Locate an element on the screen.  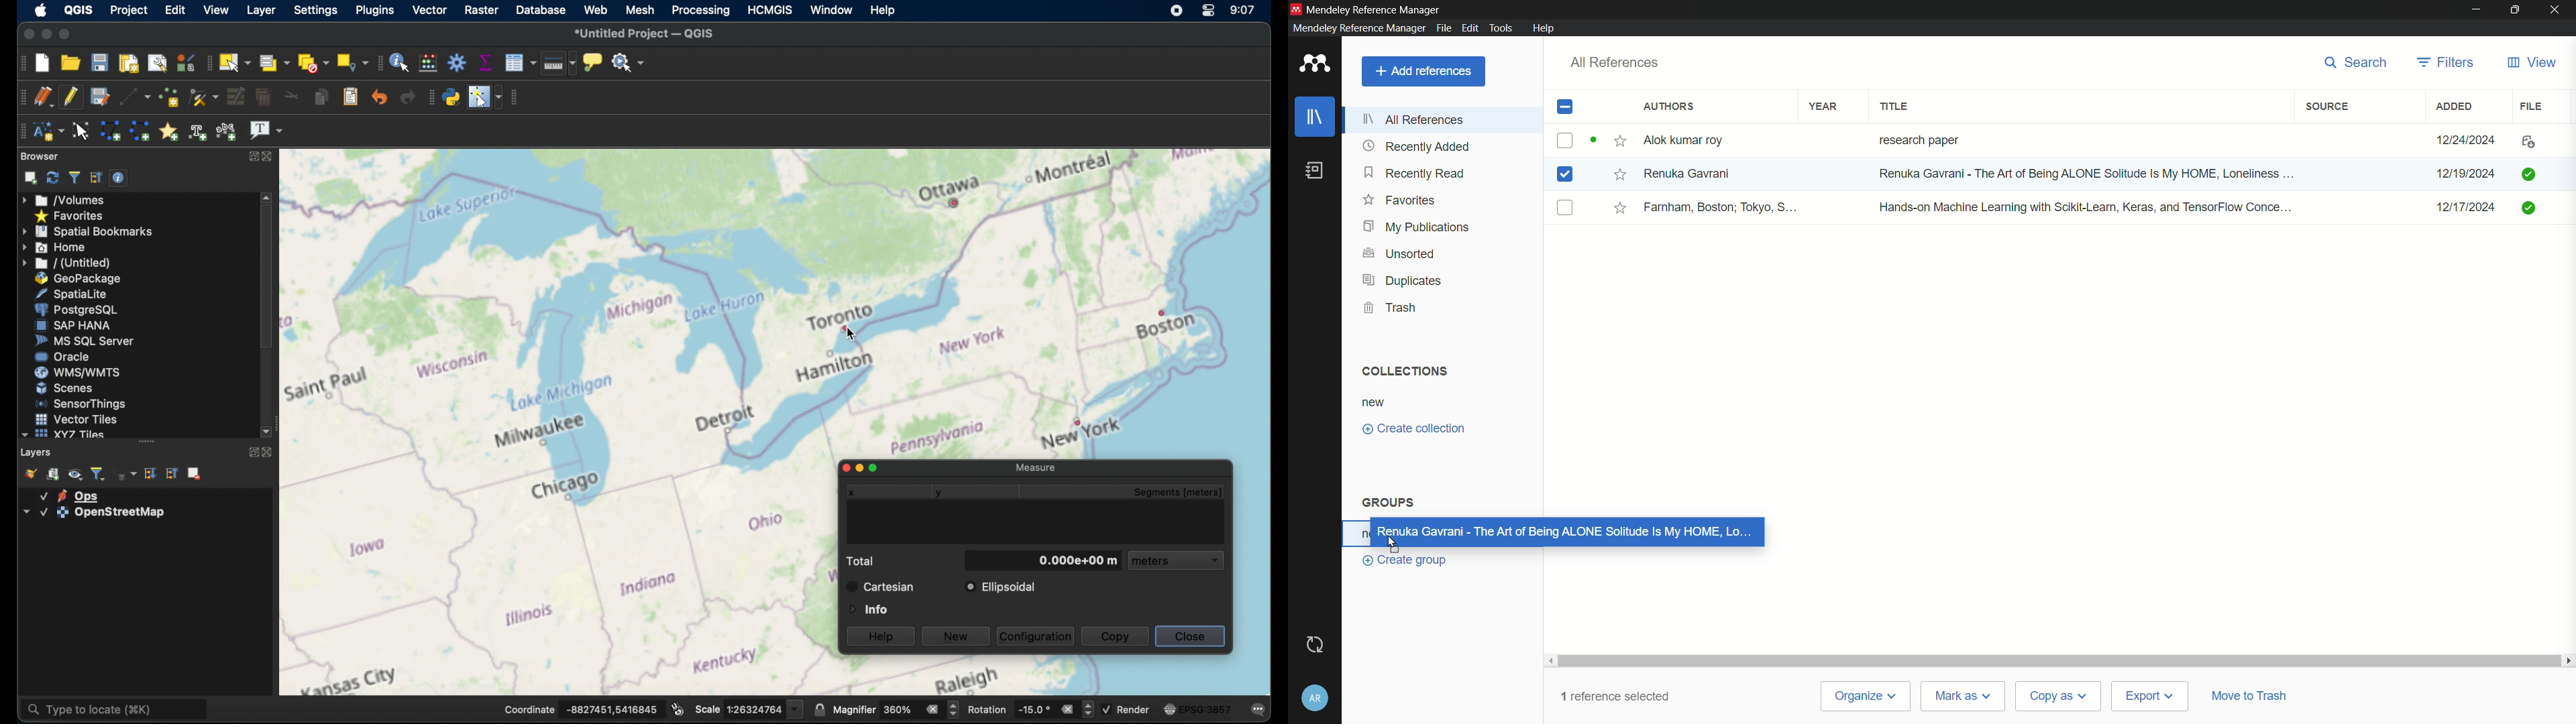
export is located at coordinates (2147, 696).